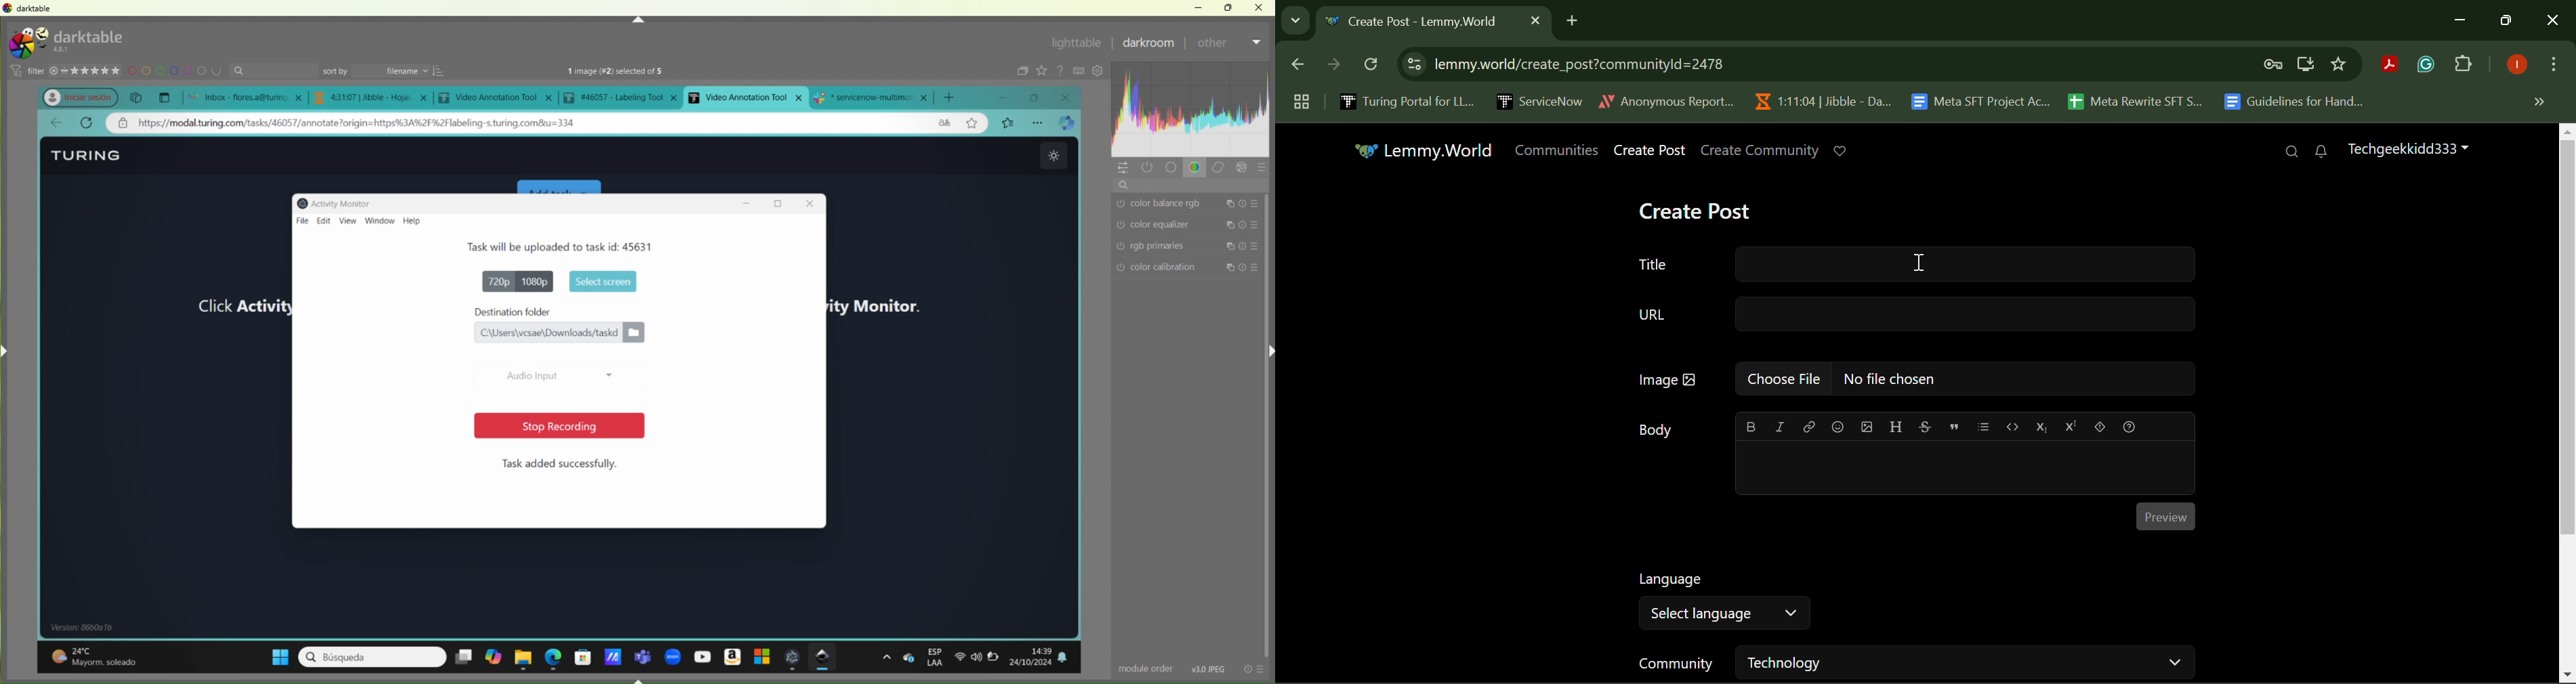 The width and height of the screenshot is (2576, 700). I want to click on copy, so click(138, 97).